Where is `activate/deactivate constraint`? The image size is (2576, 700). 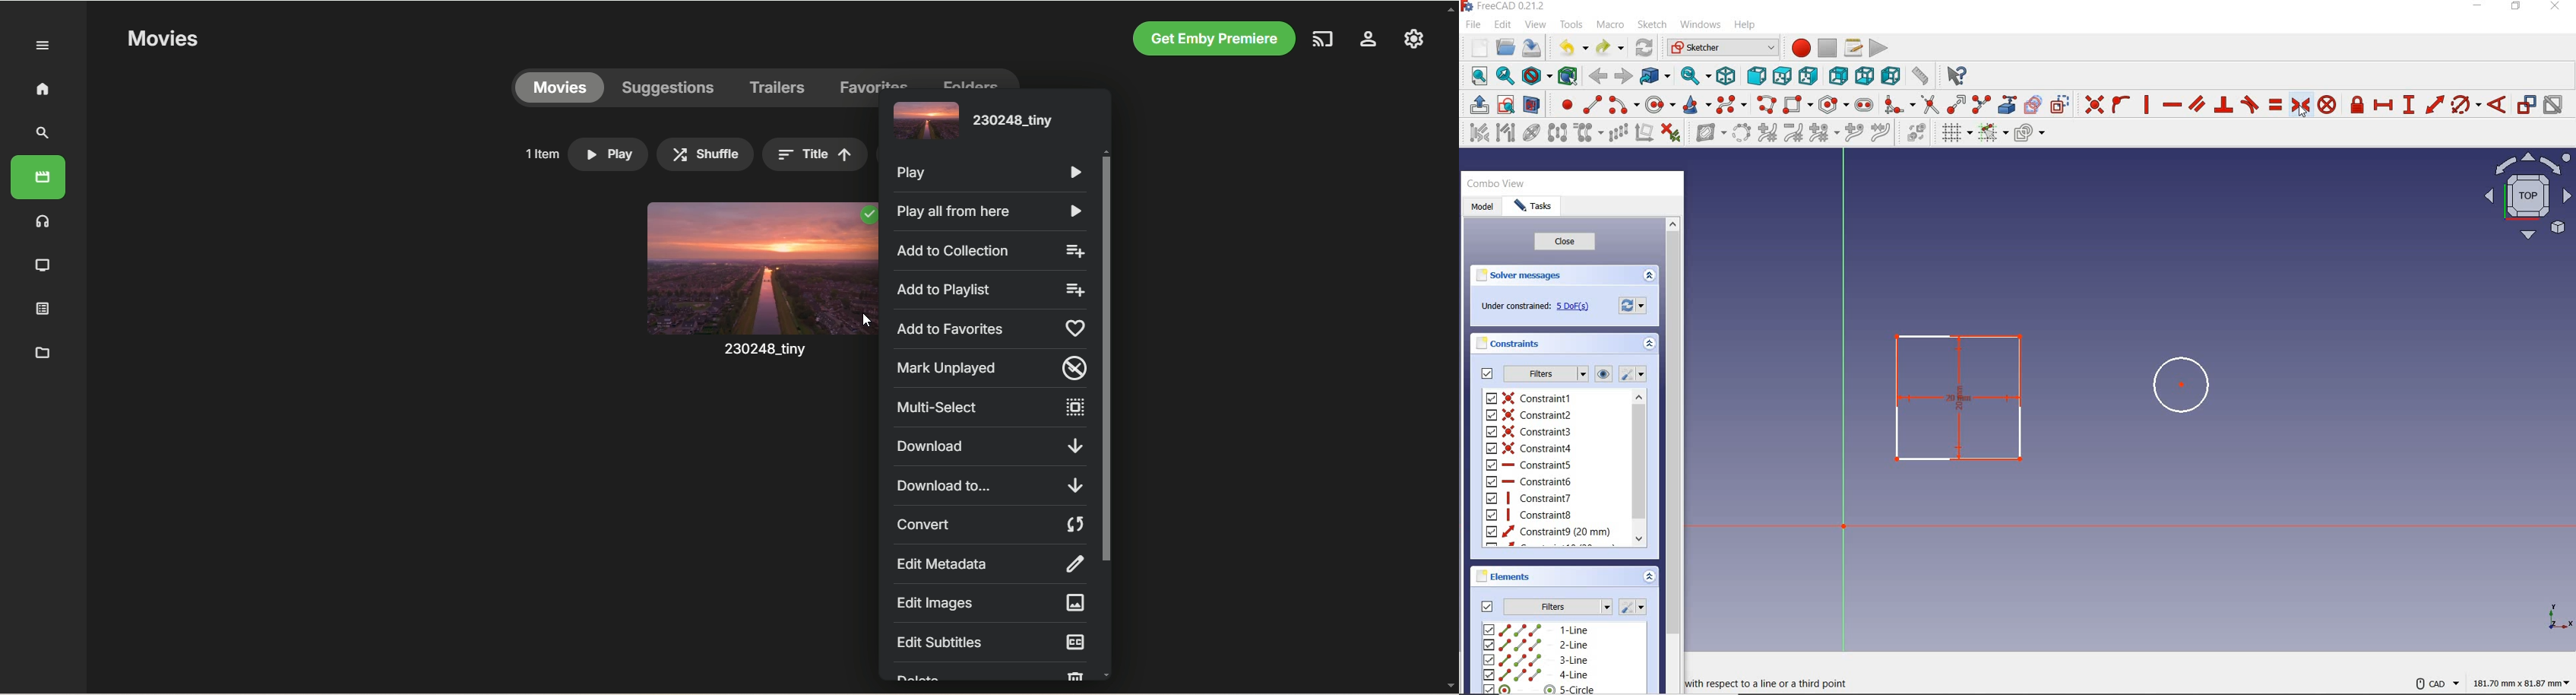
activate/deactivate constraint is located at coordinates (2554, 105).